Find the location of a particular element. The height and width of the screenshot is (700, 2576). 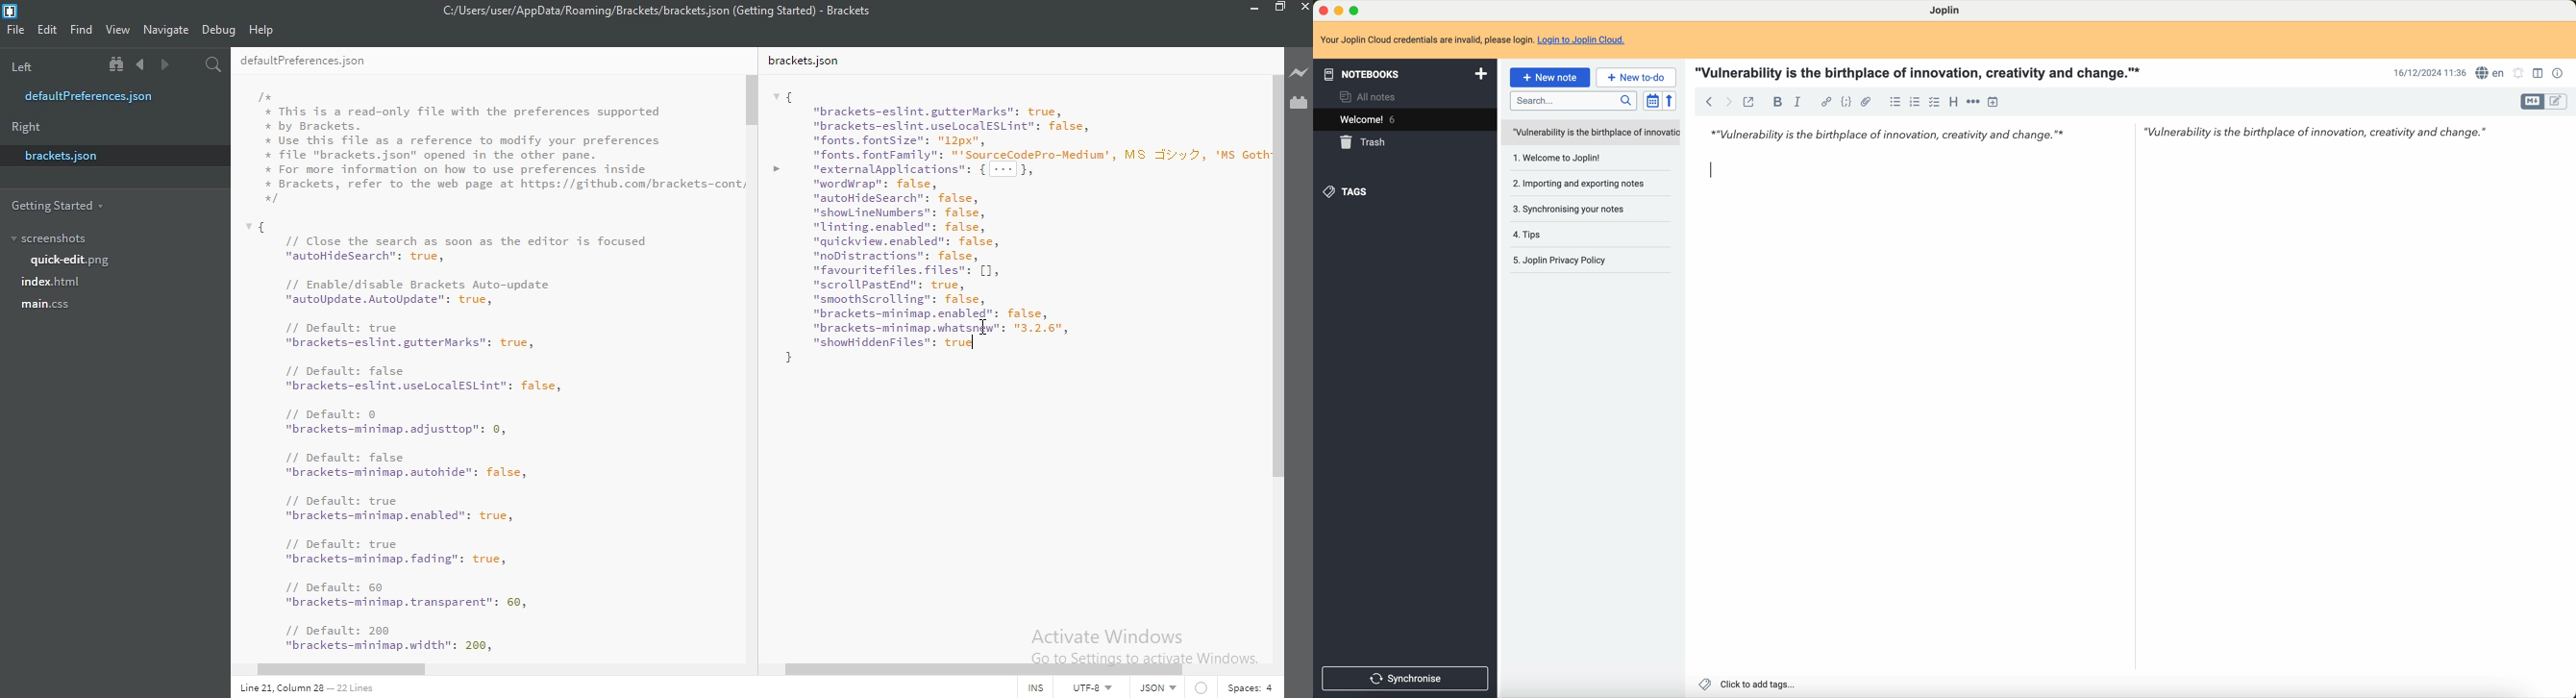

search bar is located at coordinates (1571, 100).